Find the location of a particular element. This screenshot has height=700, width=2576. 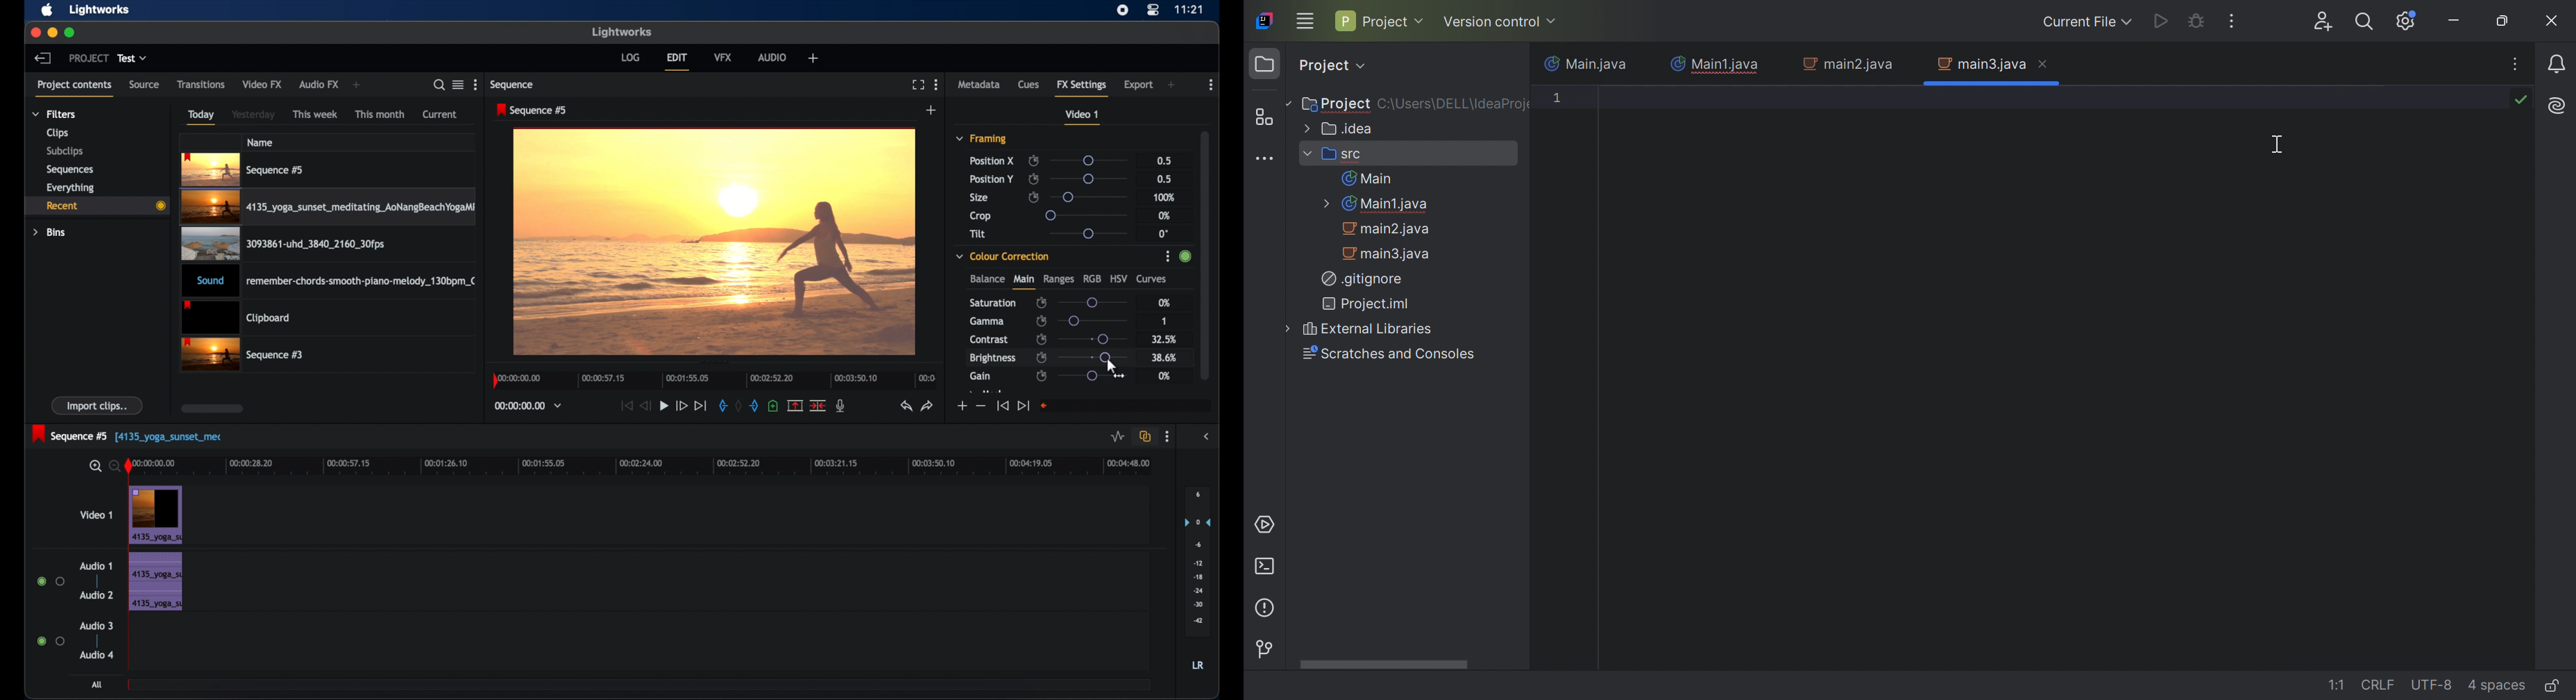

tilt is located at coordinates (978, 234).